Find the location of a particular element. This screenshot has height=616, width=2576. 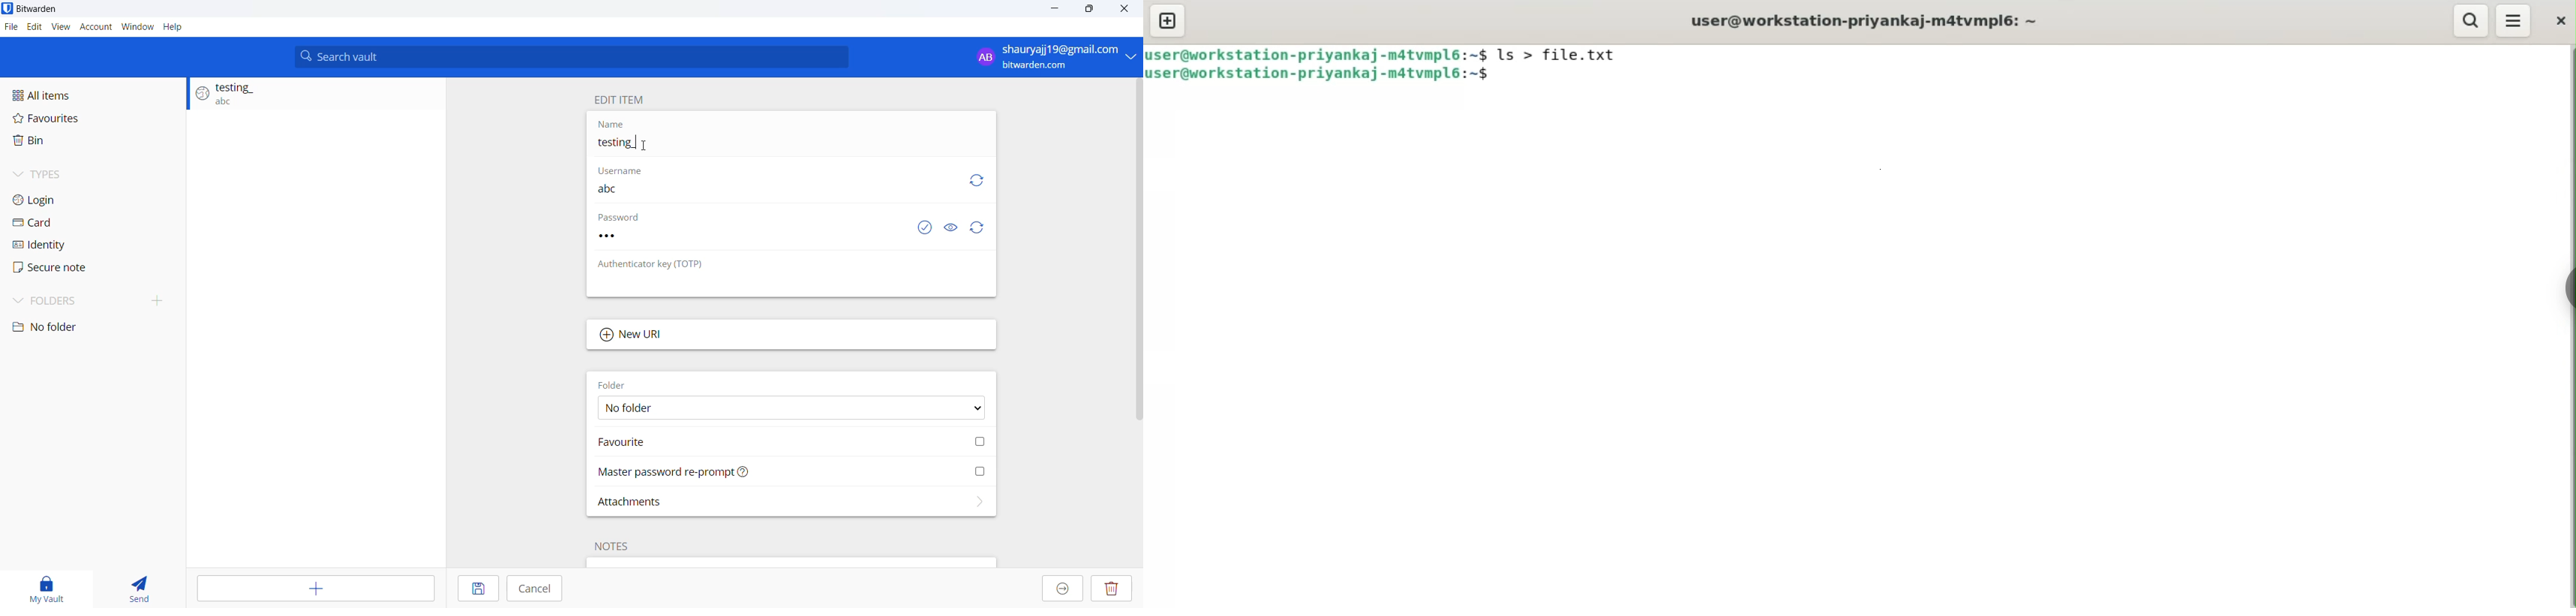

Edit name heading is located at coordinates (623, 100).